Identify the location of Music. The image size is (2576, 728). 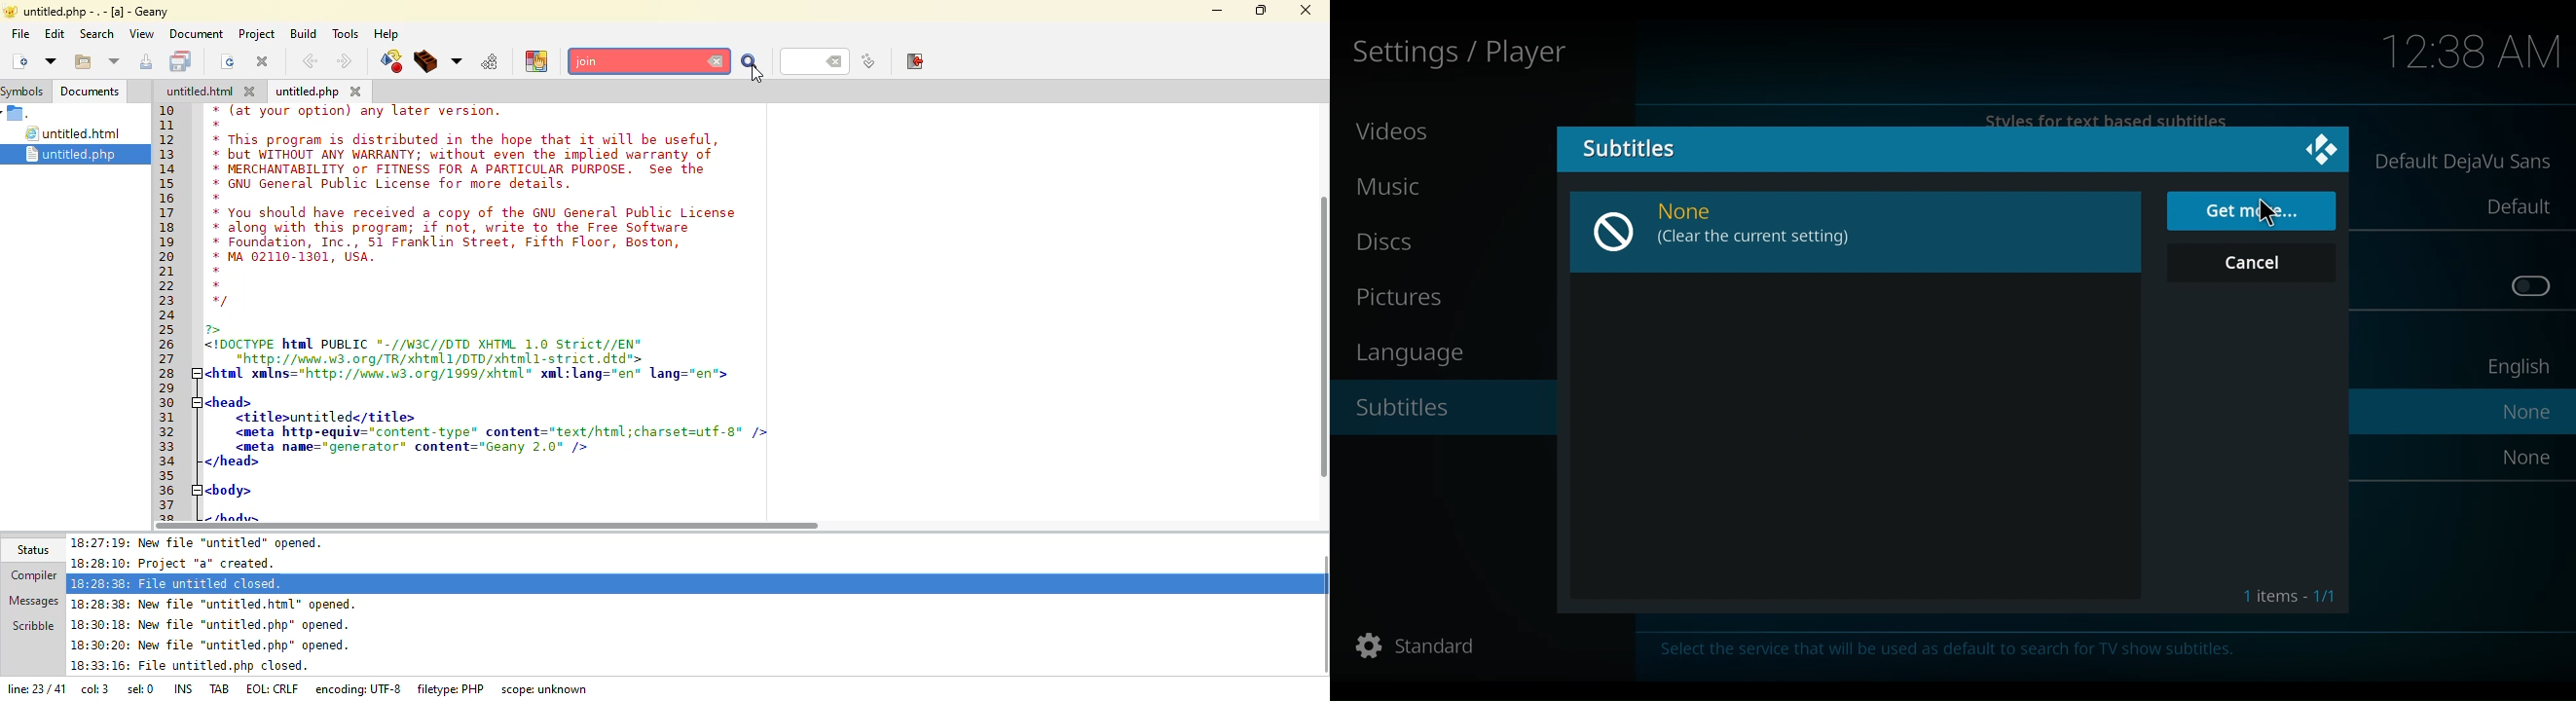
(1395, 188).